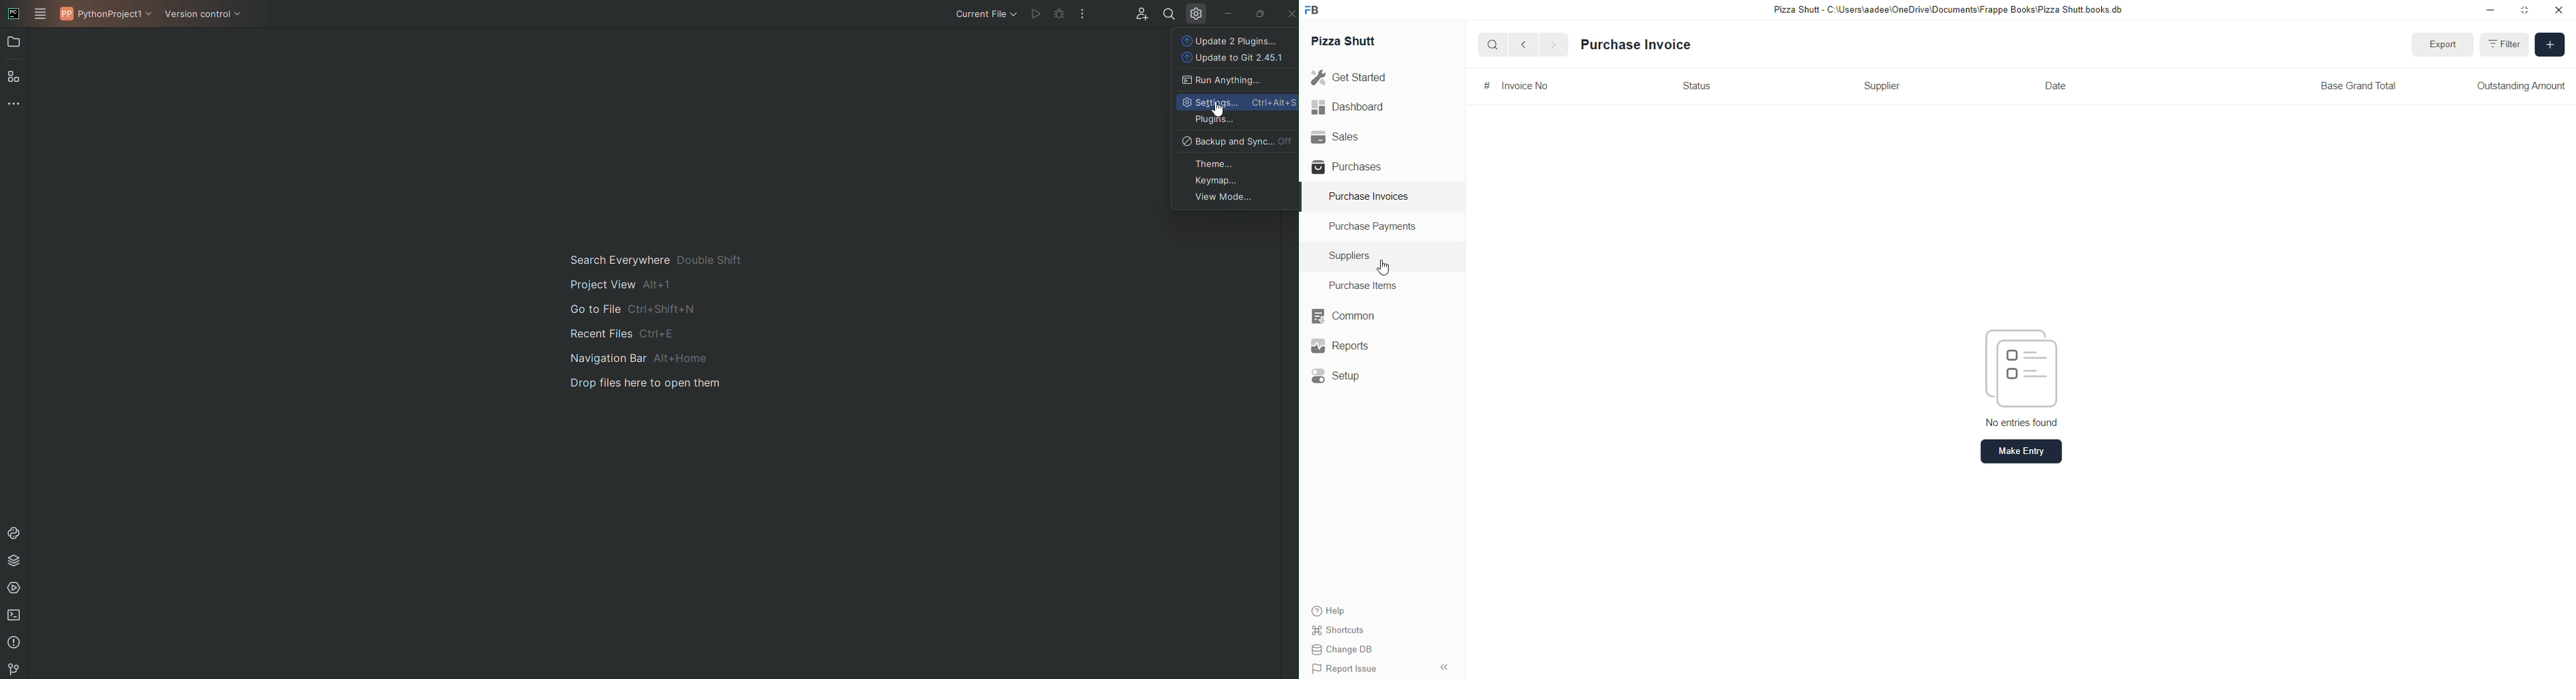  What do you see at coordinates (1701, 86) in the screenshot?
I see `Status` at bounding box center [1701, 86].